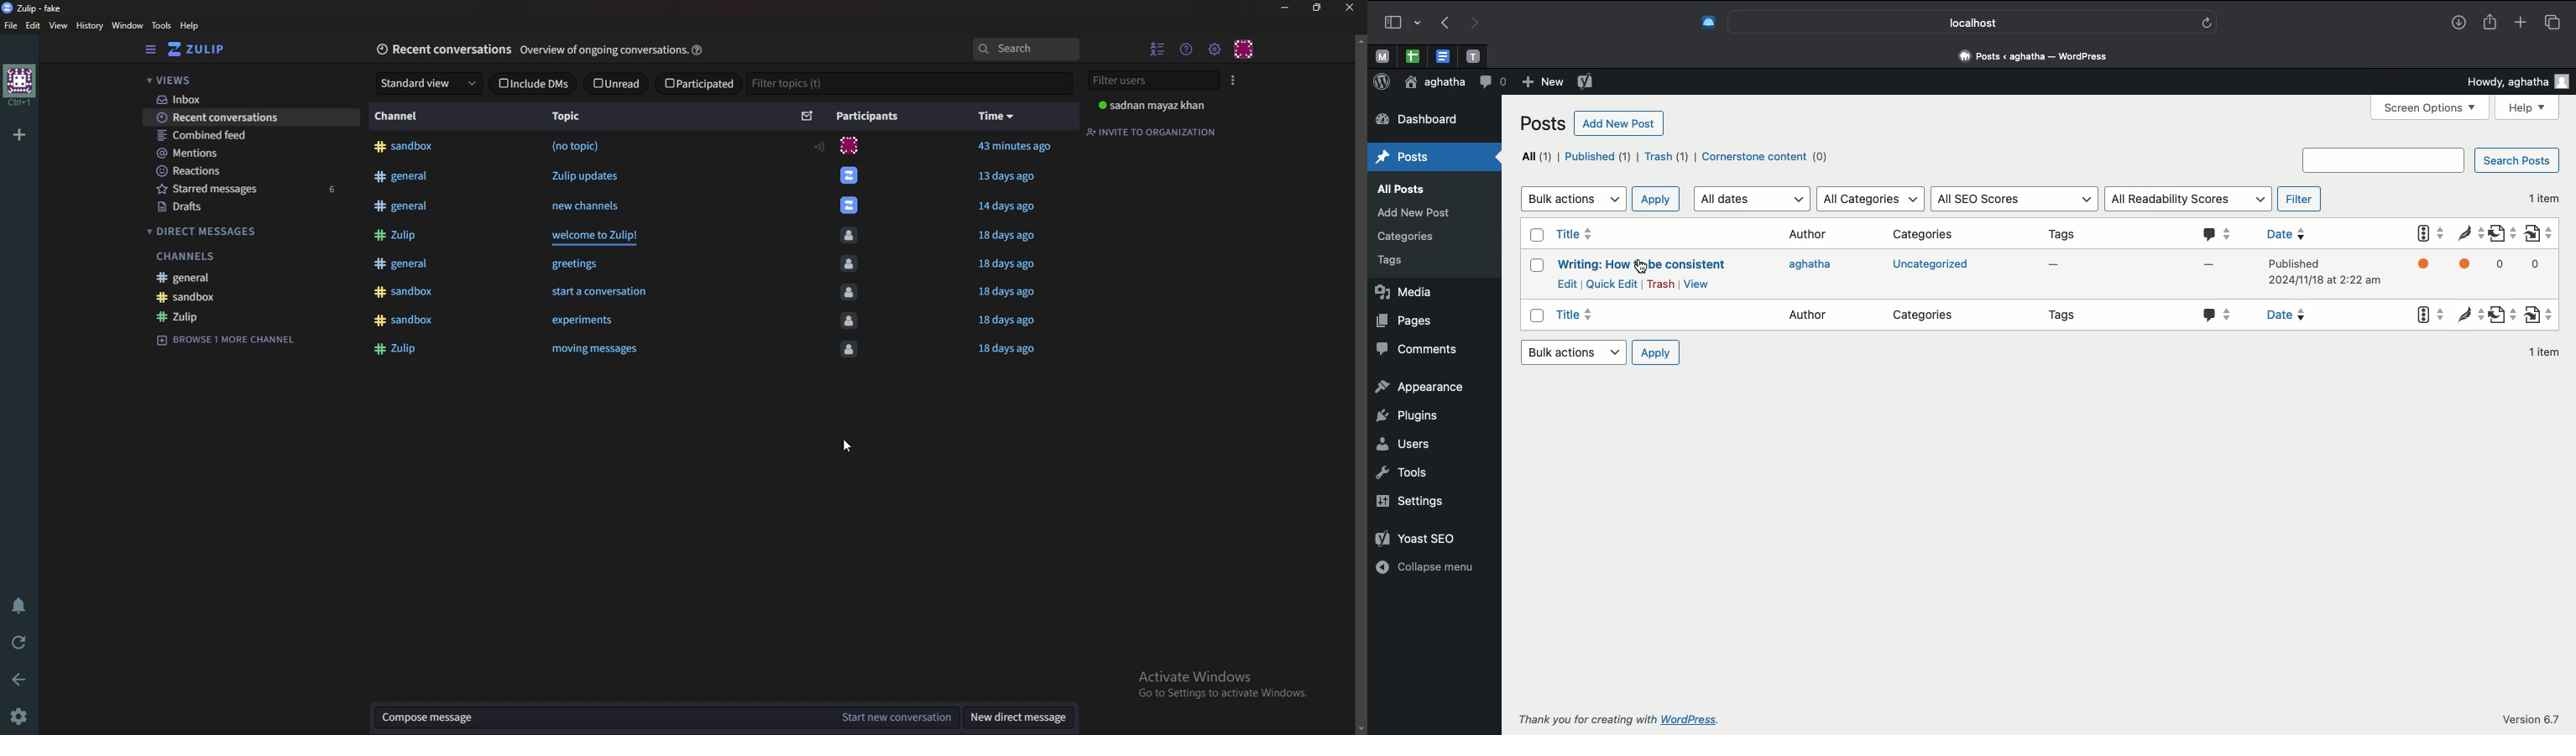 This screenshot has width=2576, height=756. Describe the element at coordinates (2530, 717) in the screenshot. I see `Version 6.7` at that location.